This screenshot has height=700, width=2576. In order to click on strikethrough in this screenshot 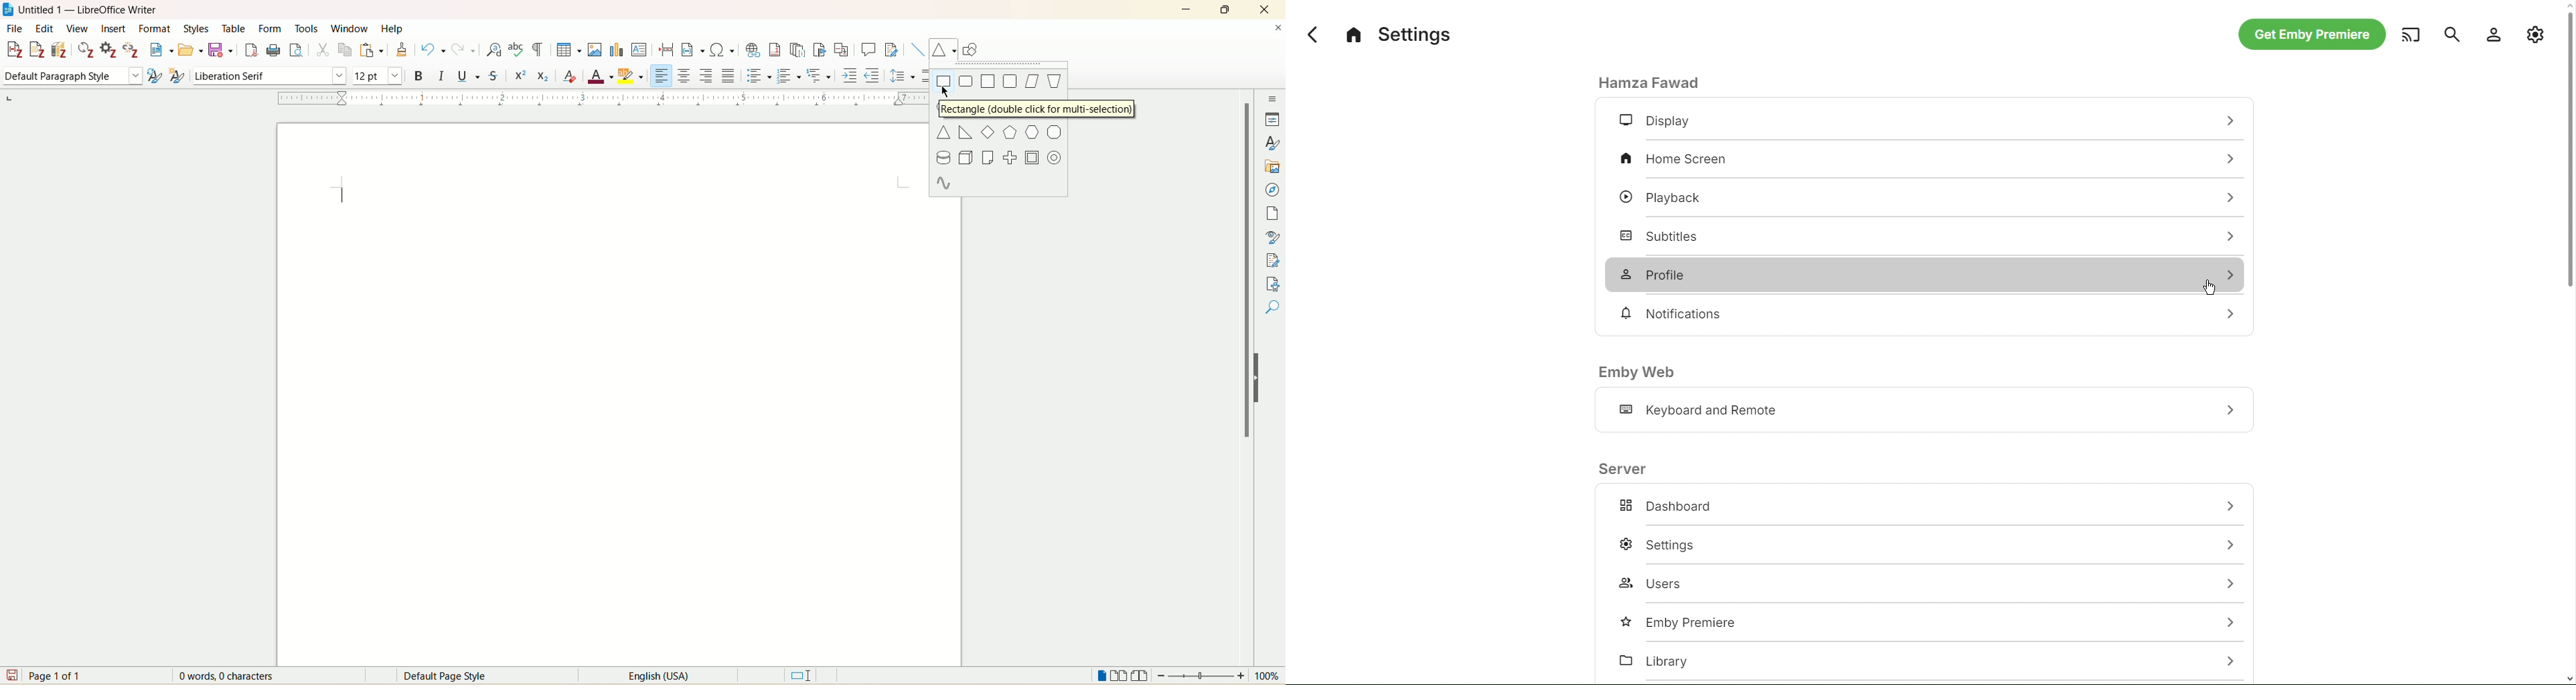, I will do `click(492, 76)`.